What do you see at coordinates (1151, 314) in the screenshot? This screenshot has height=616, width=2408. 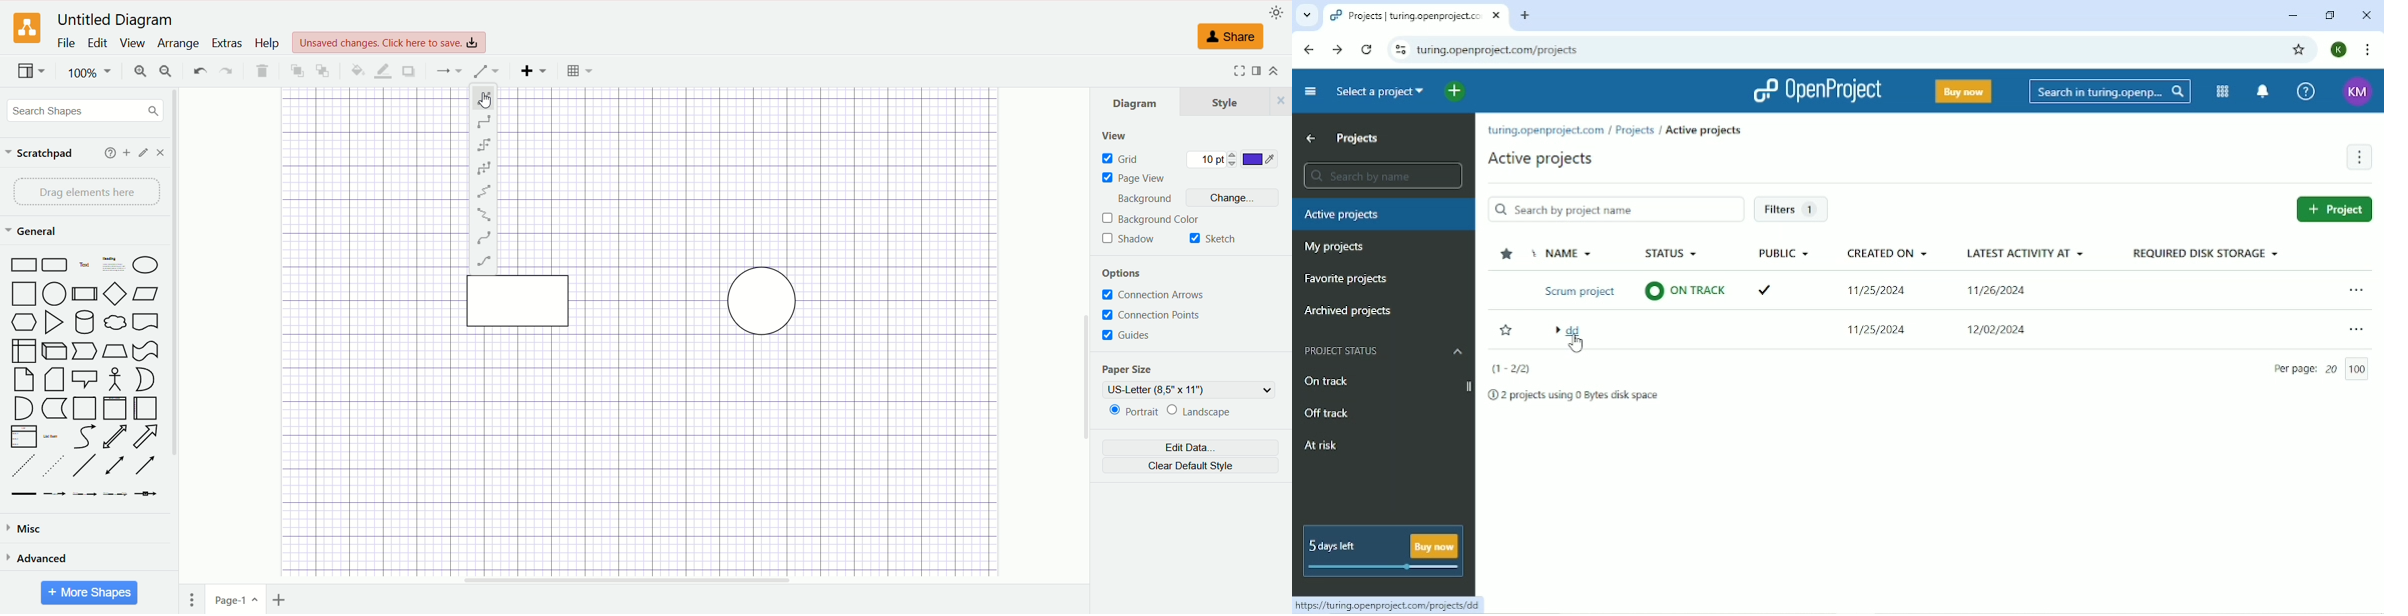 I see `connection points` at bounding box center [1151, 314].